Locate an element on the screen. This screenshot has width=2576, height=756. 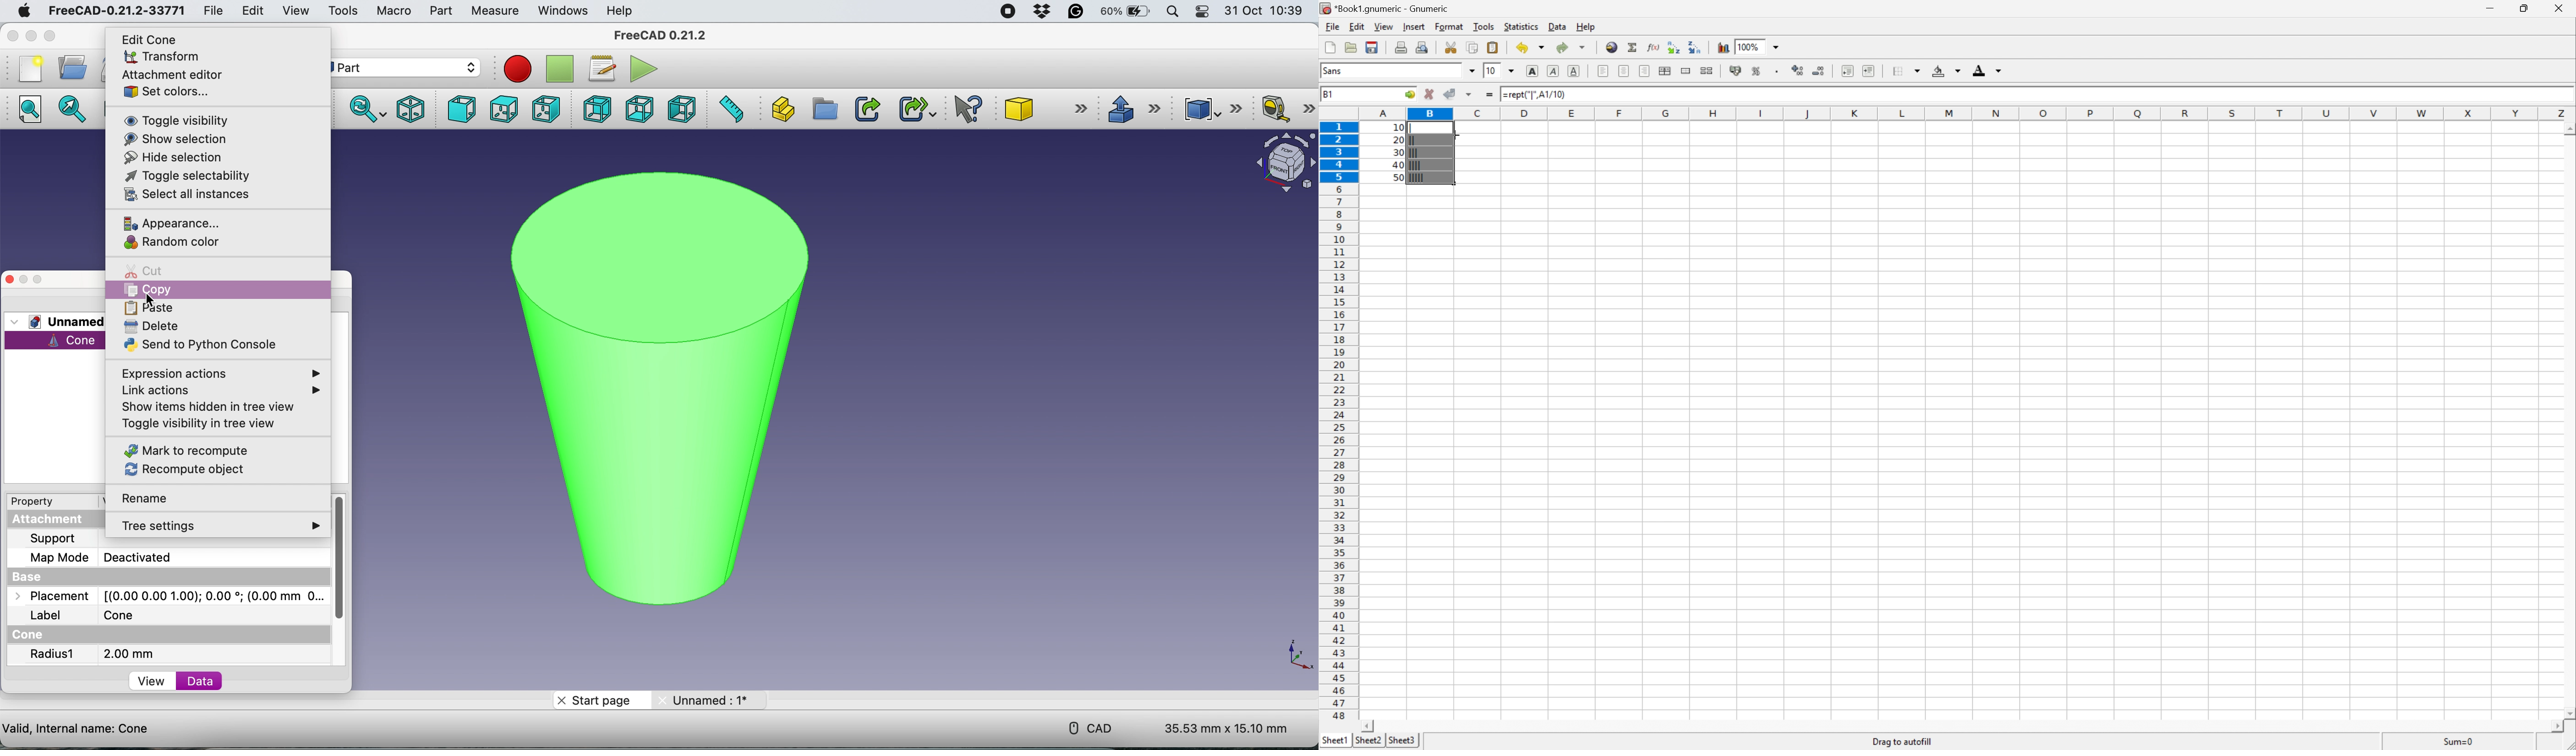
attachment is located at coordinates (60, 520).